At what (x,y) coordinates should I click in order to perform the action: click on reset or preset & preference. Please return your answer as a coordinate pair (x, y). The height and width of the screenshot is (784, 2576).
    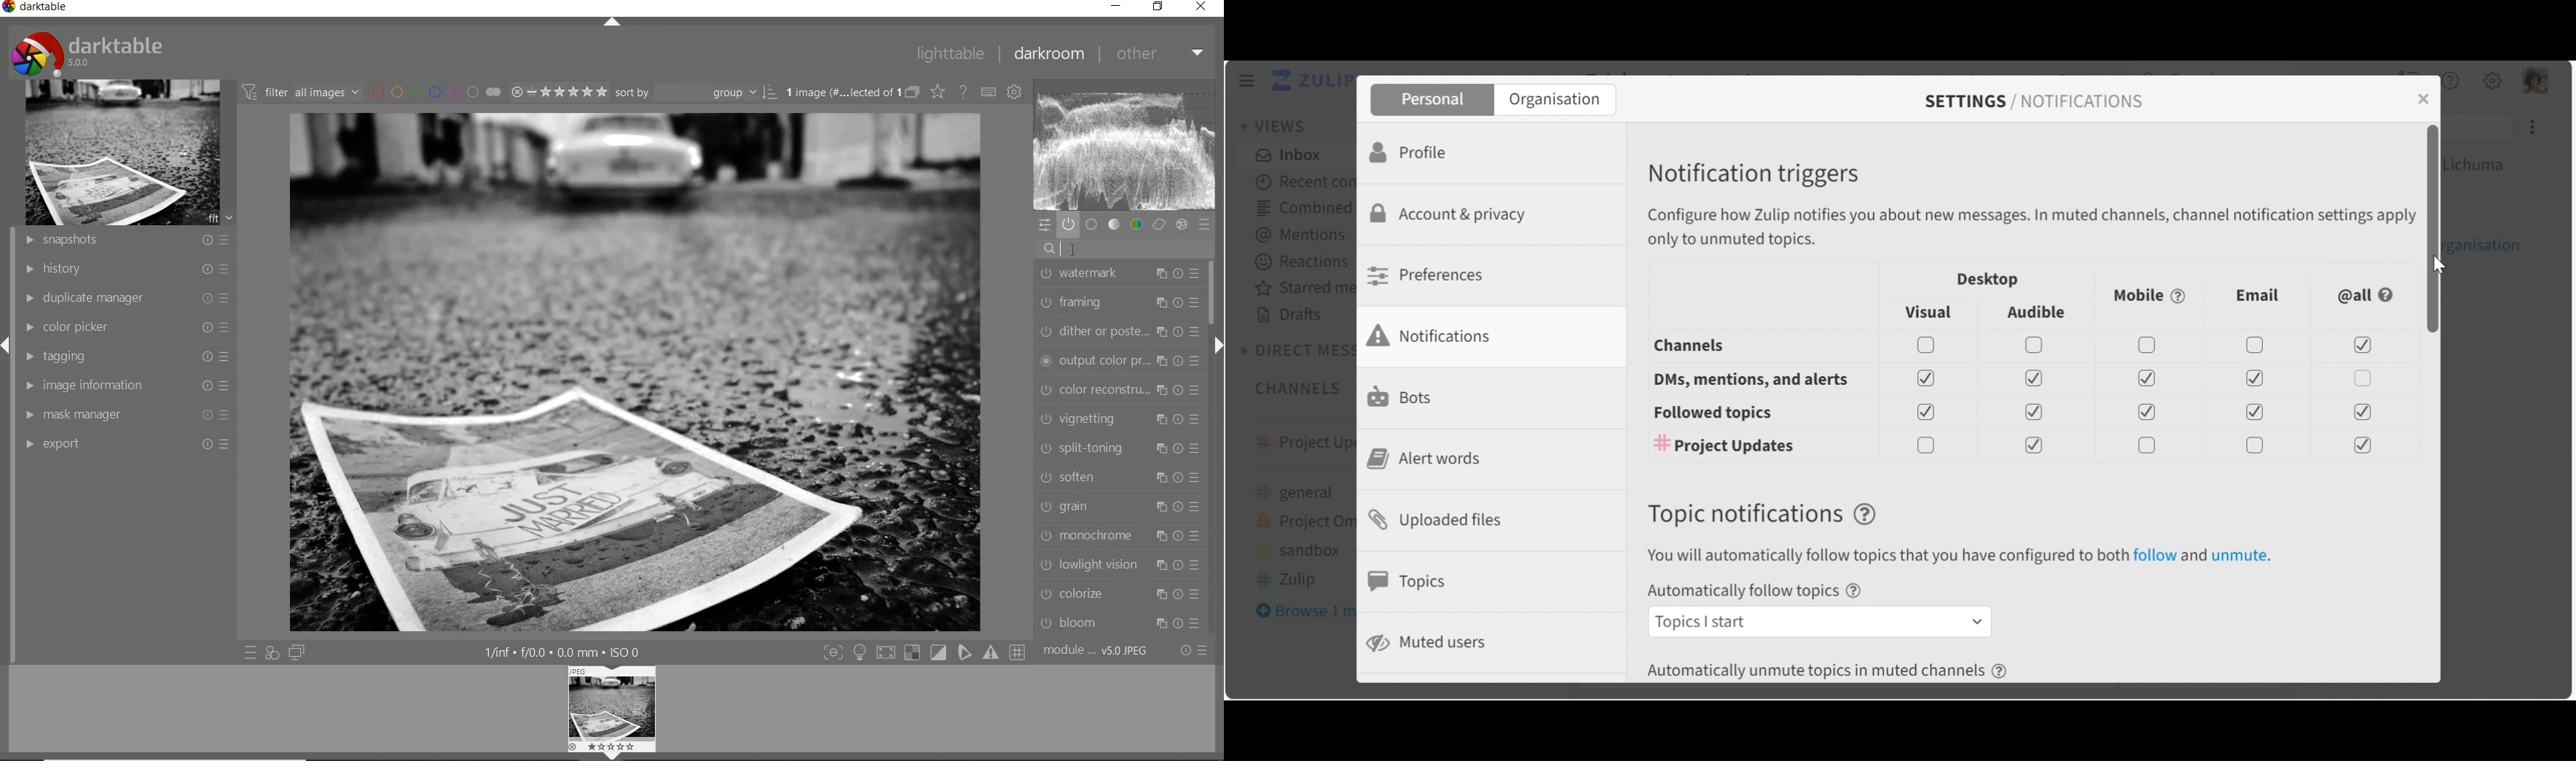
    Looking at the image, I should click on (1190, 652).